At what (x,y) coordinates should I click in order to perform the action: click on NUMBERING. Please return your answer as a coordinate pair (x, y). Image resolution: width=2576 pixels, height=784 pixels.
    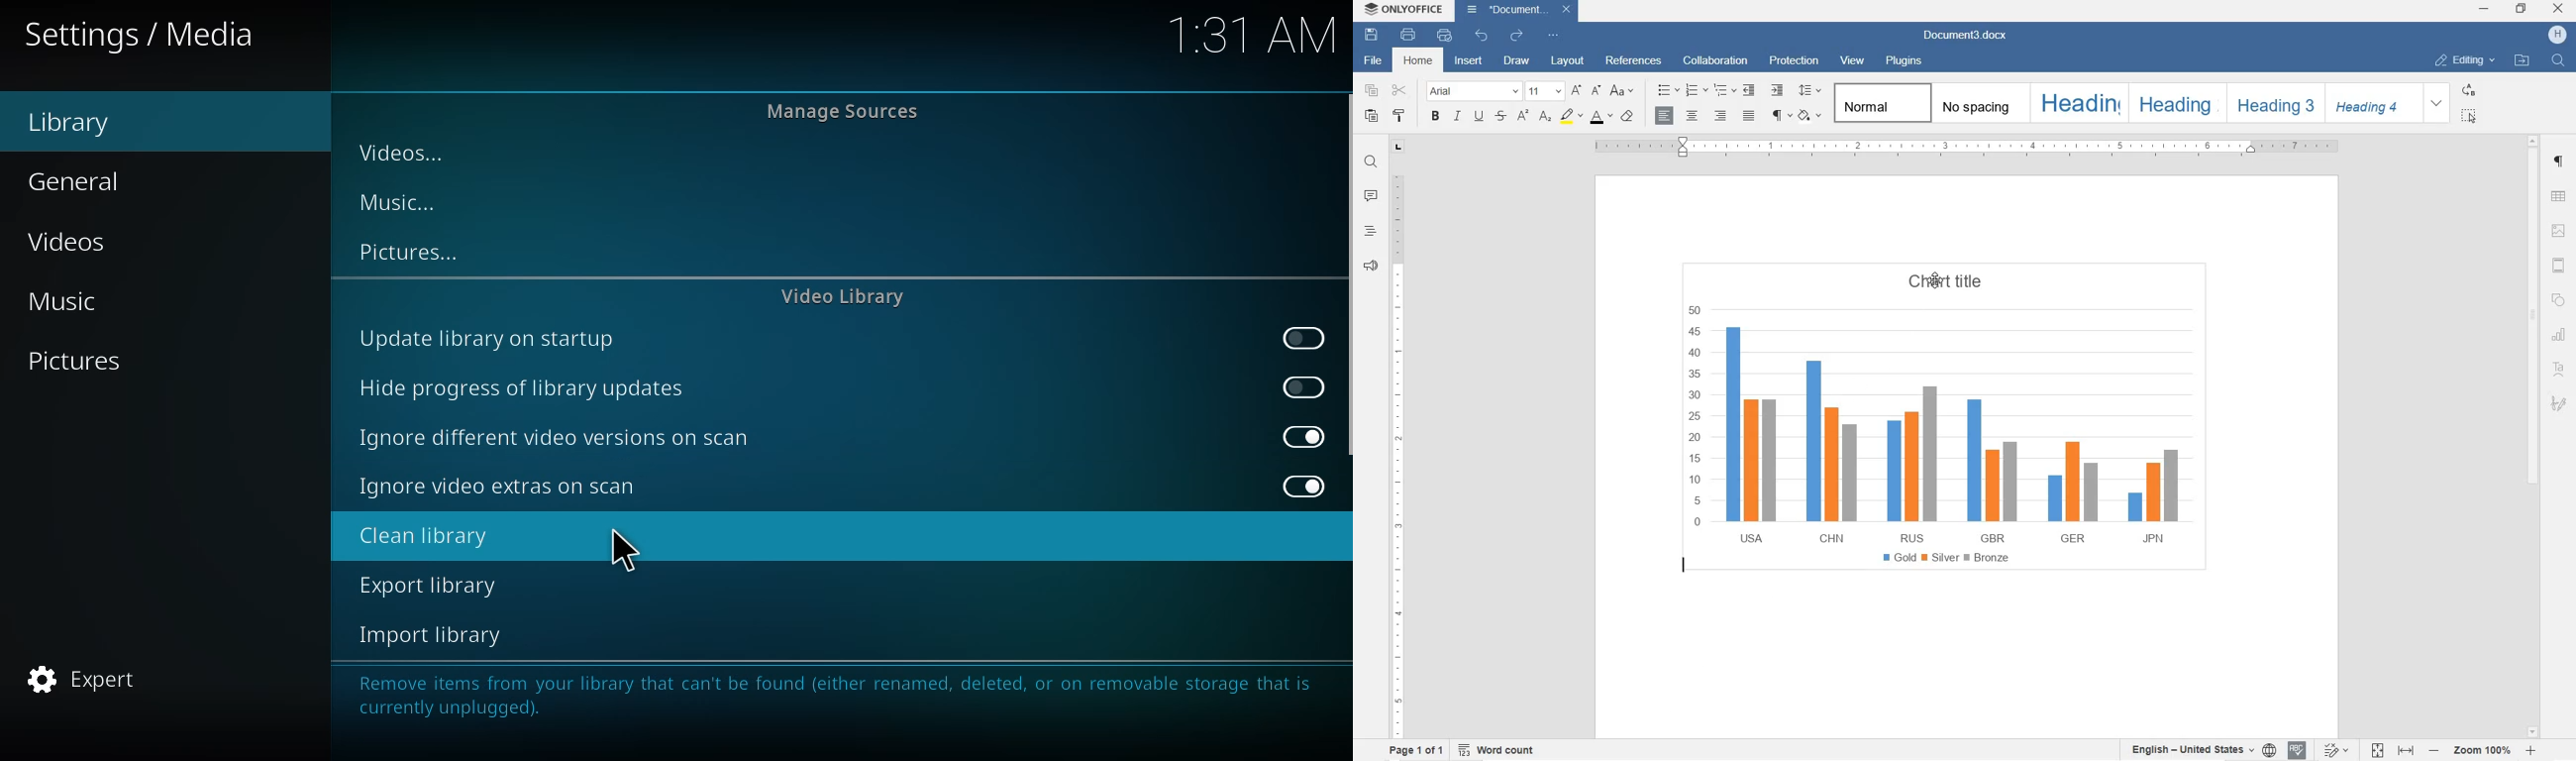
    Looking at the image, I should click on (1697, 91).